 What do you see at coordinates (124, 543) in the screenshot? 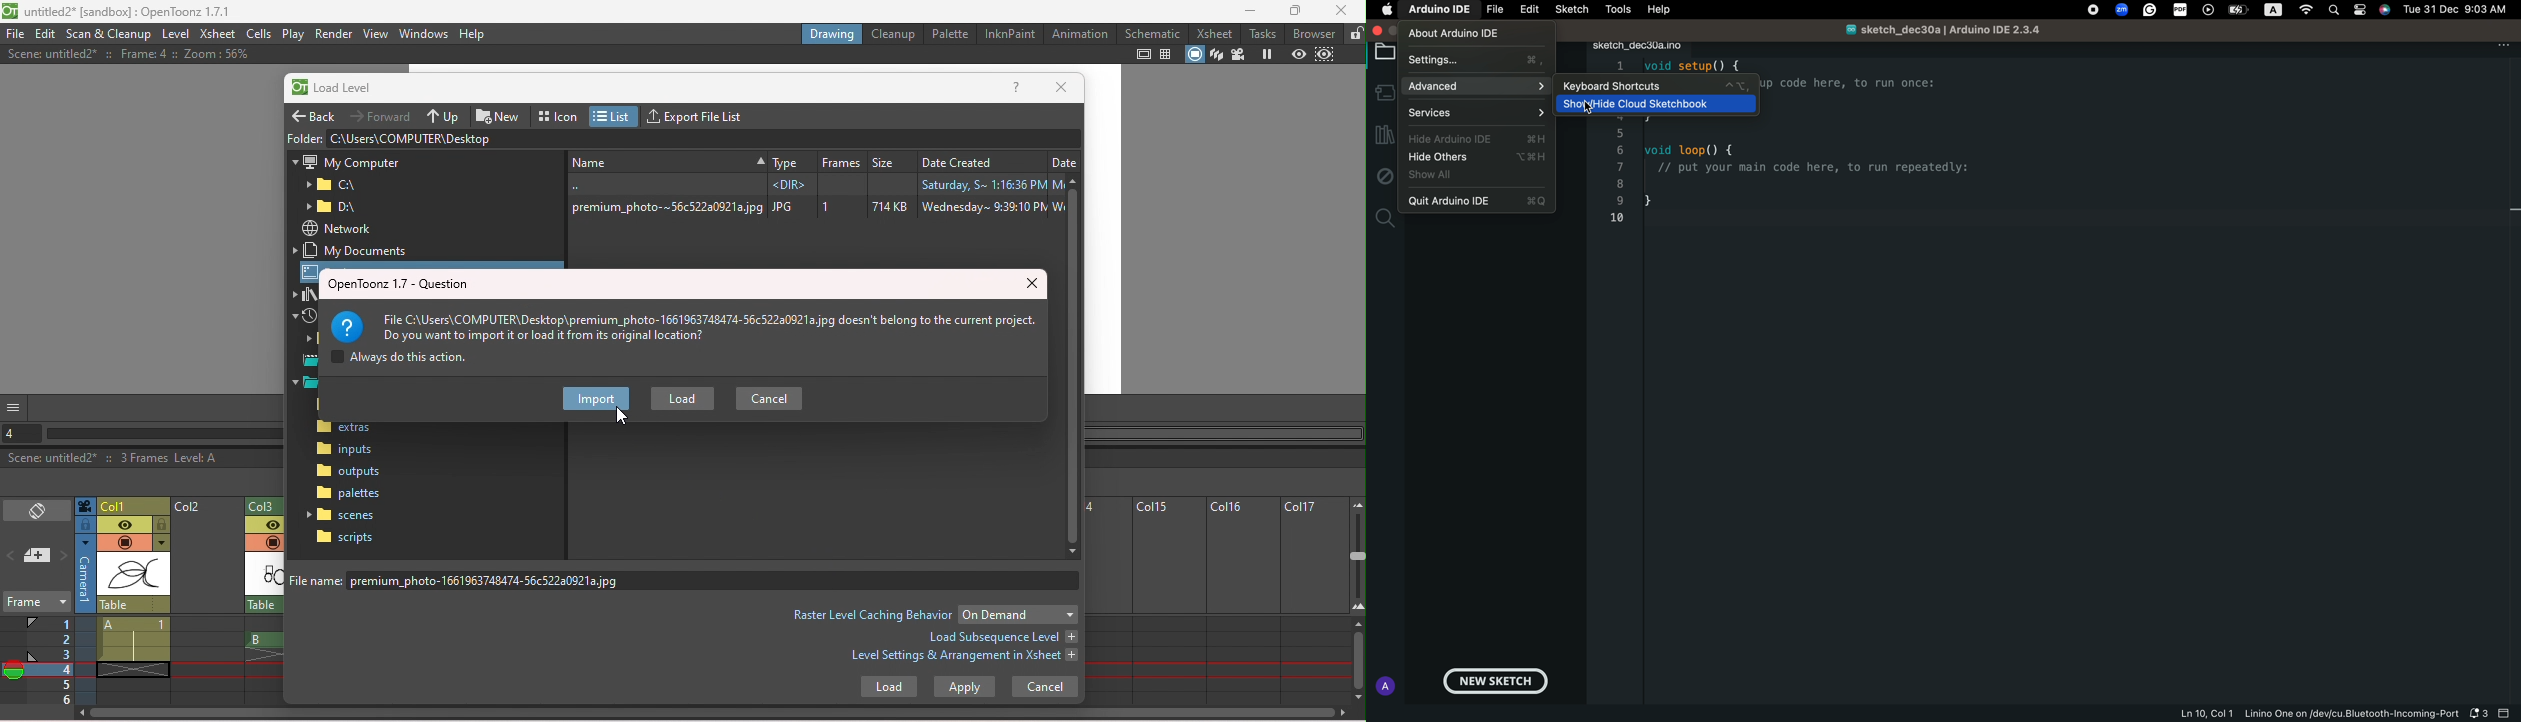
I see `Camera stand visibility toggle` at bounding box center [124, 543].